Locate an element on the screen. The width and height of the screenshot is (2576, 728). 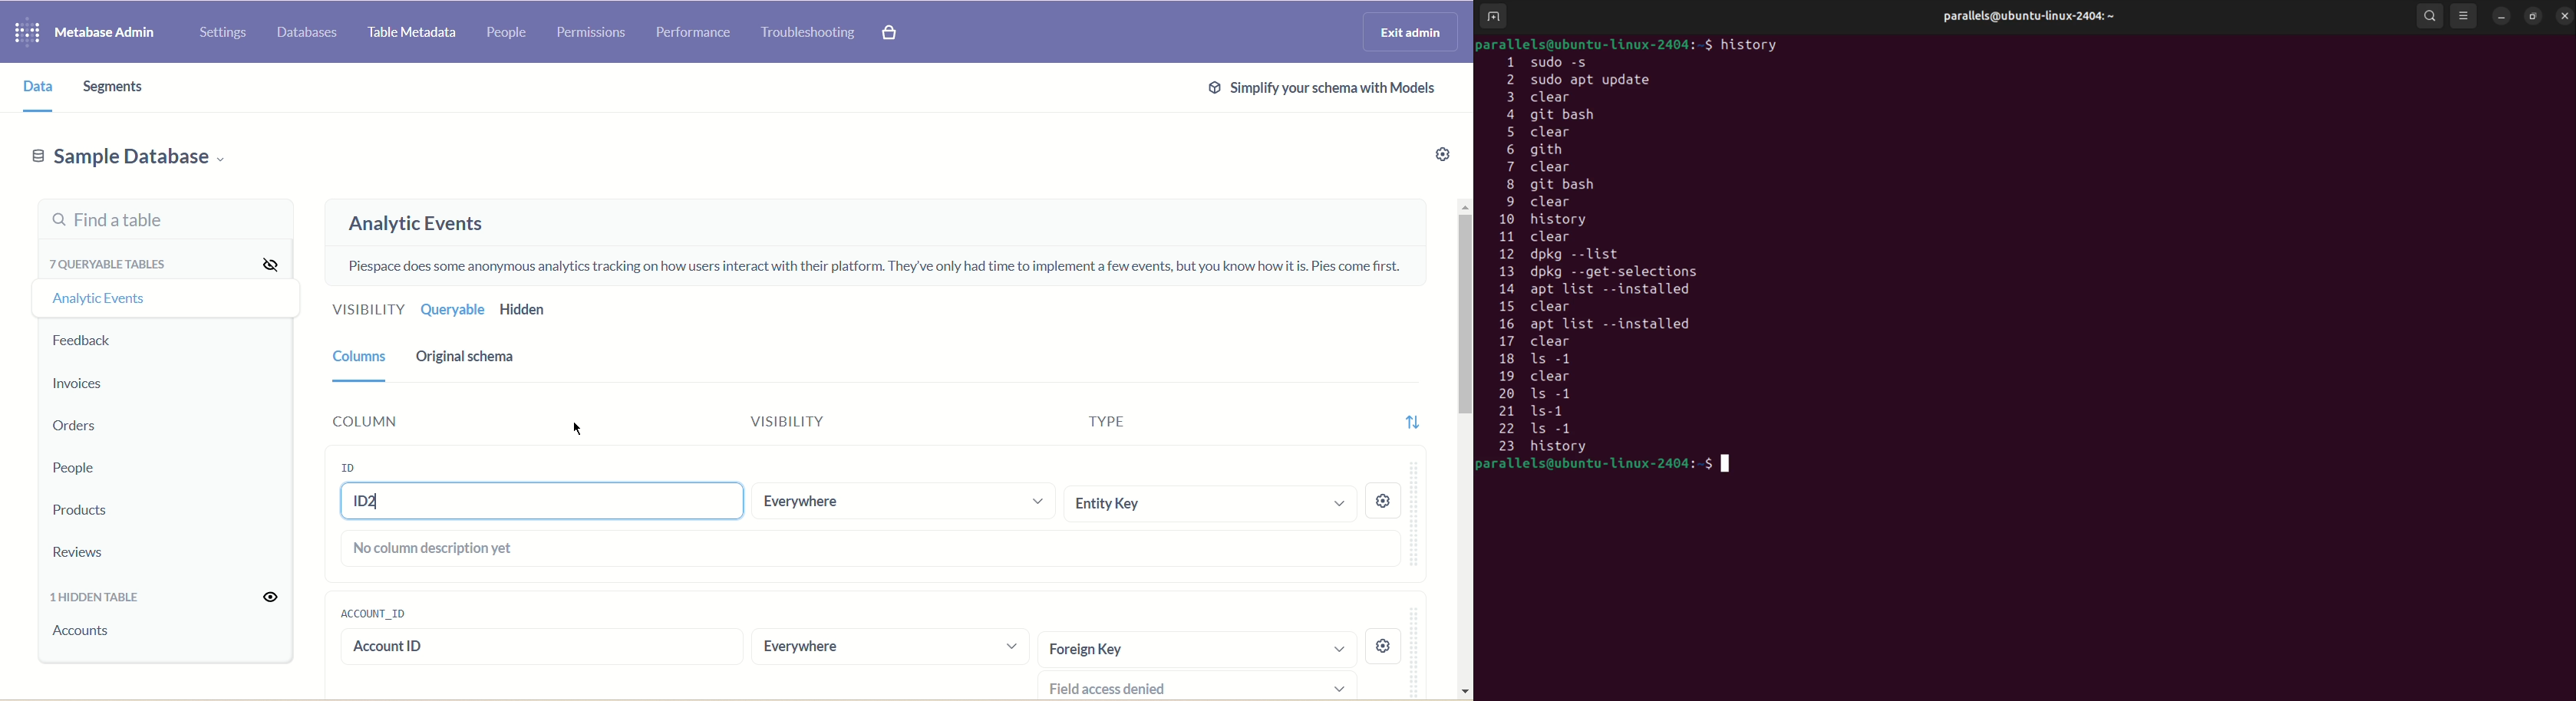
Visibility is located at coordinates (783, 422).